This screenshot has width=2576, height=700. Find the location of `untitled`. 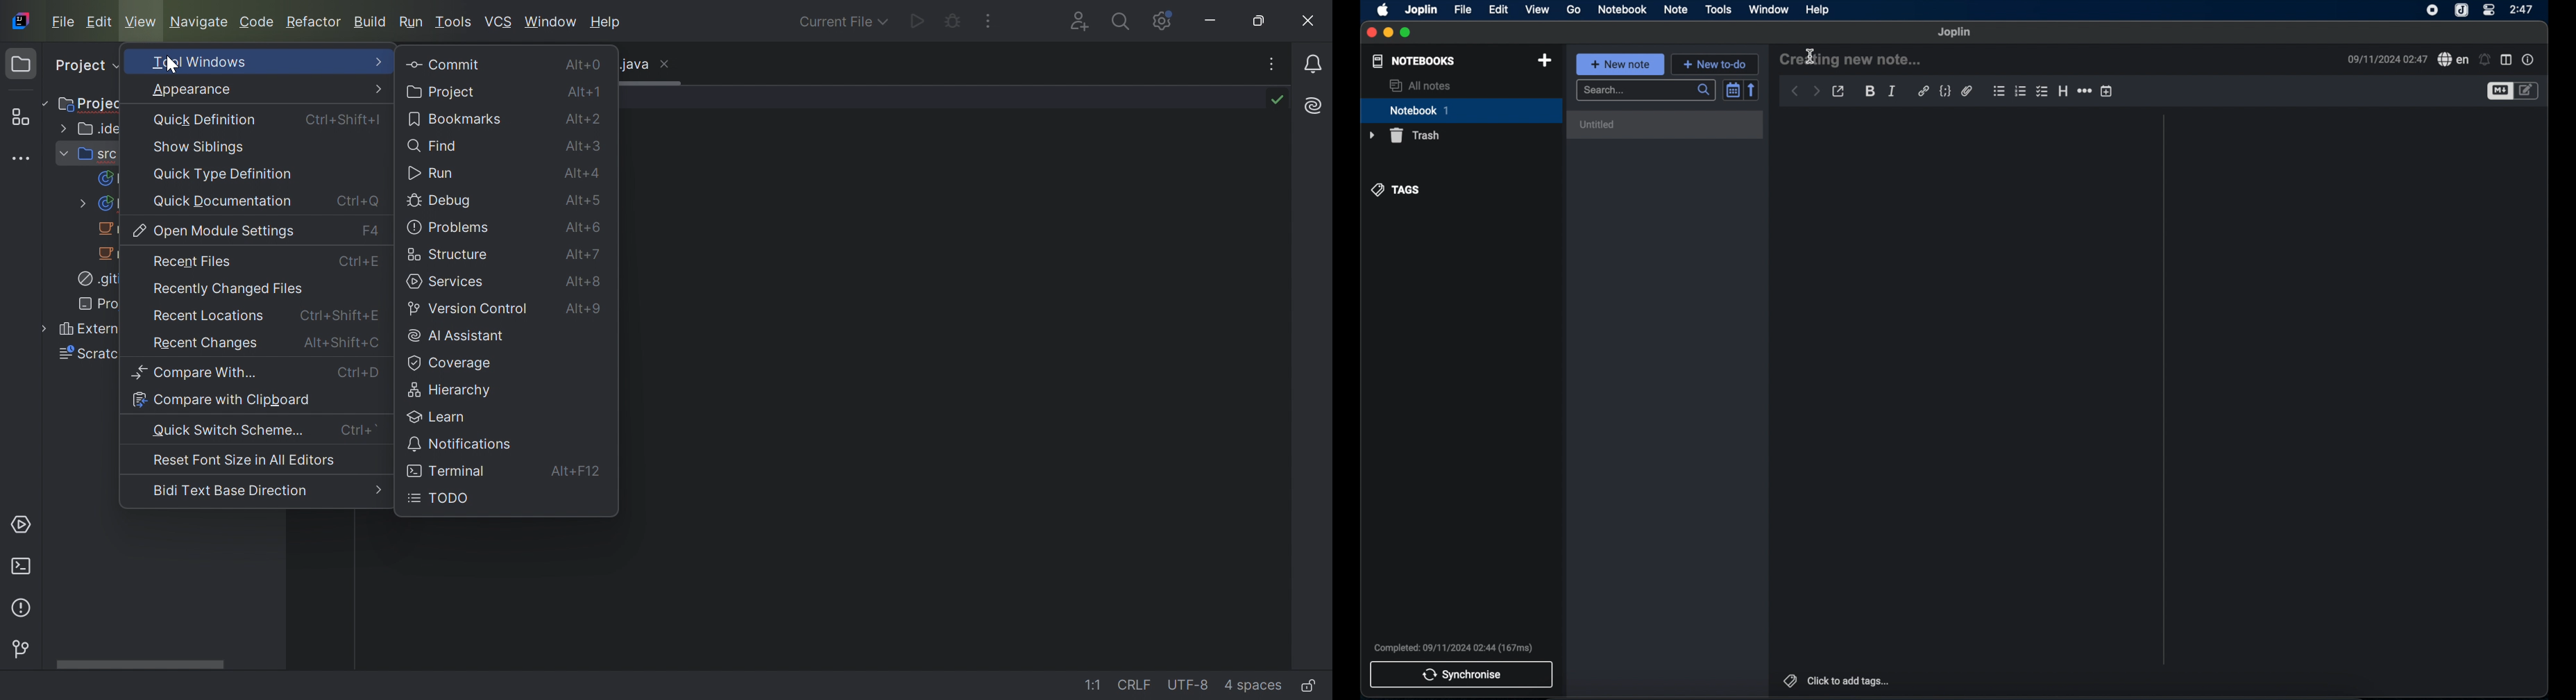

untitled is located at coordinates (1667, 124).